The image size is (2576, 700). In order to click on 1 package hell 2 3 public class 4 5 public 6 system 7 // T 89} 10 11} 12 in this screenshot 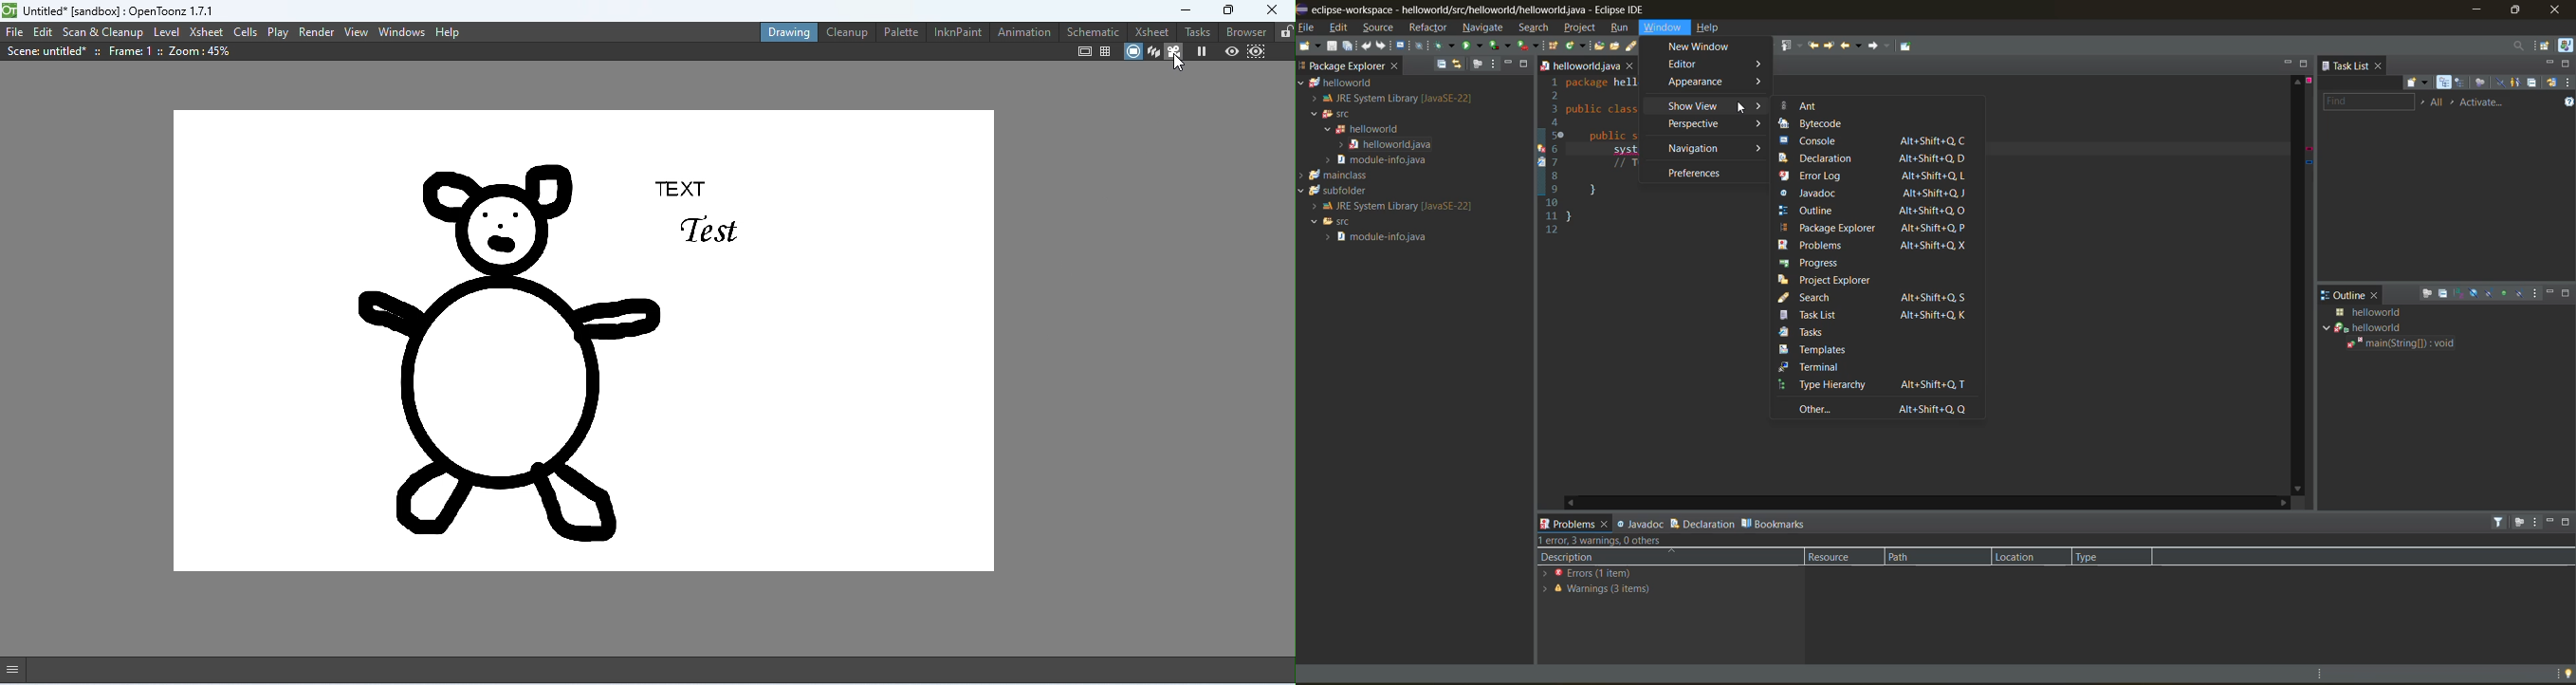, I will do `click(1599, 155)`.